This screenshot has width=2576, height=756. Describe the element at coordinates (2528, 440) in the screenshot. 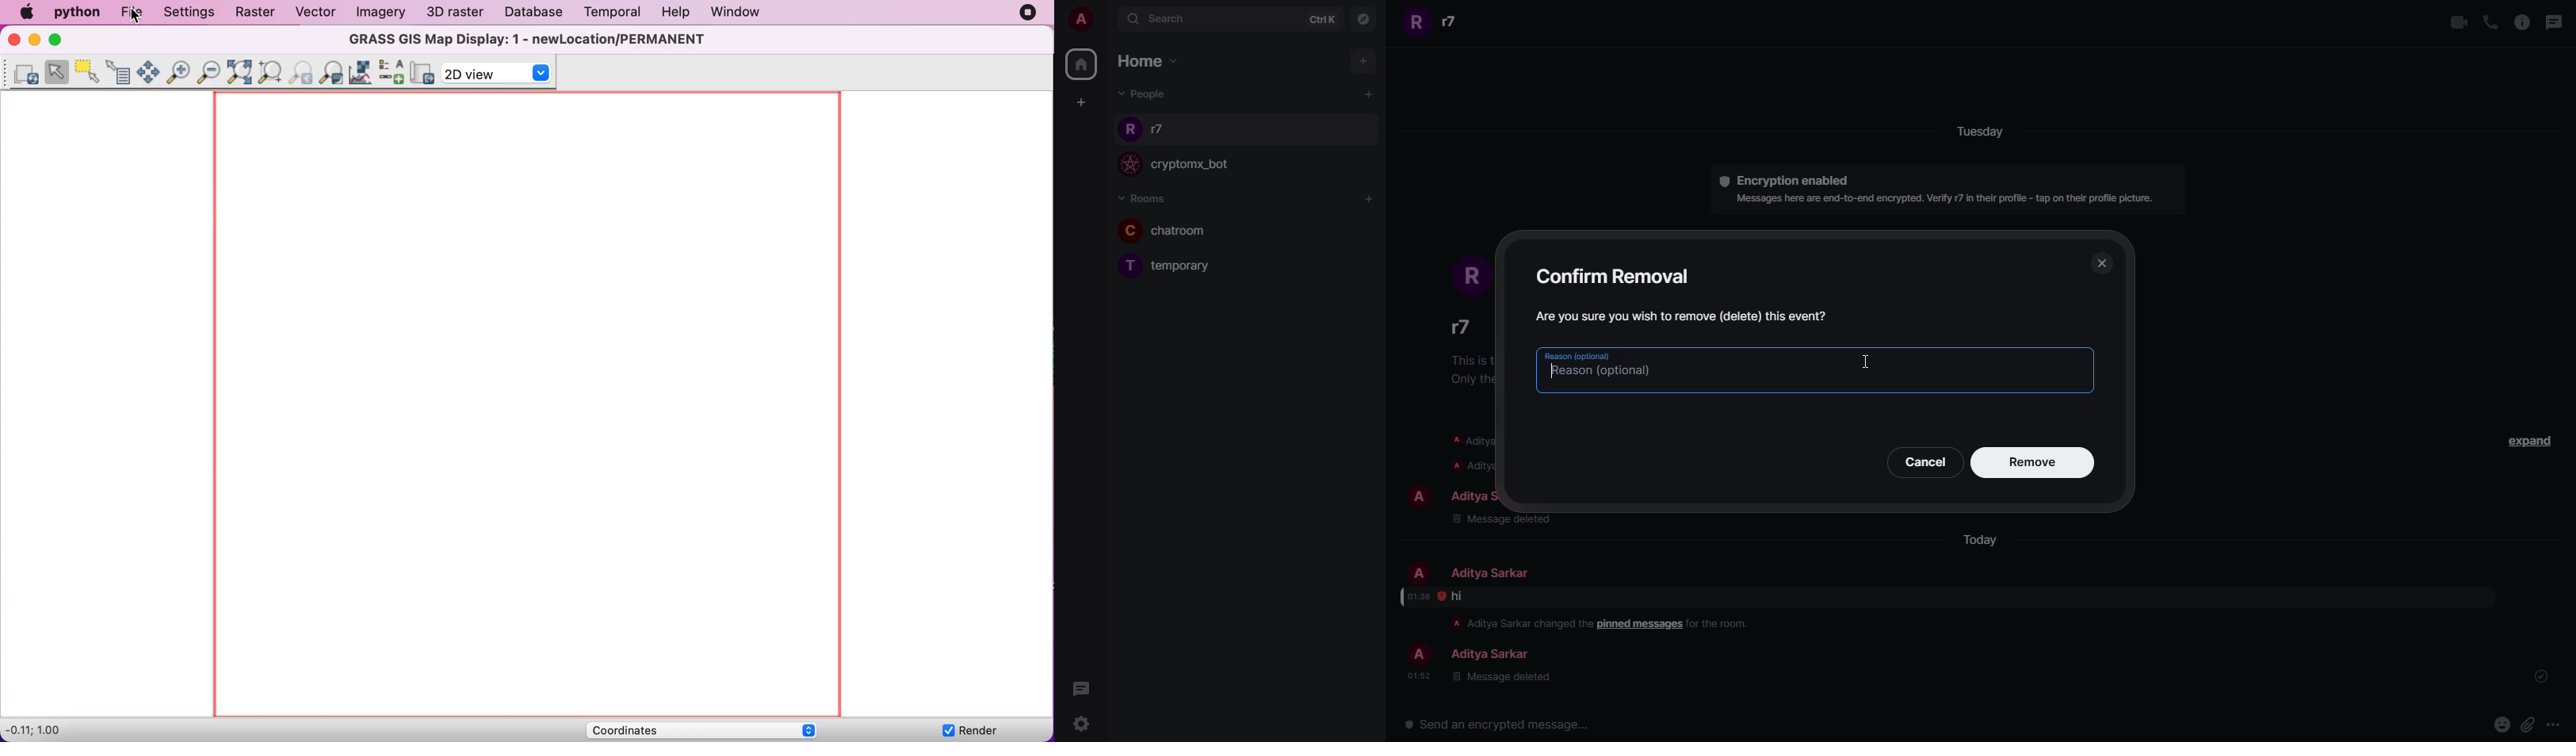

I see `expand` at that location.